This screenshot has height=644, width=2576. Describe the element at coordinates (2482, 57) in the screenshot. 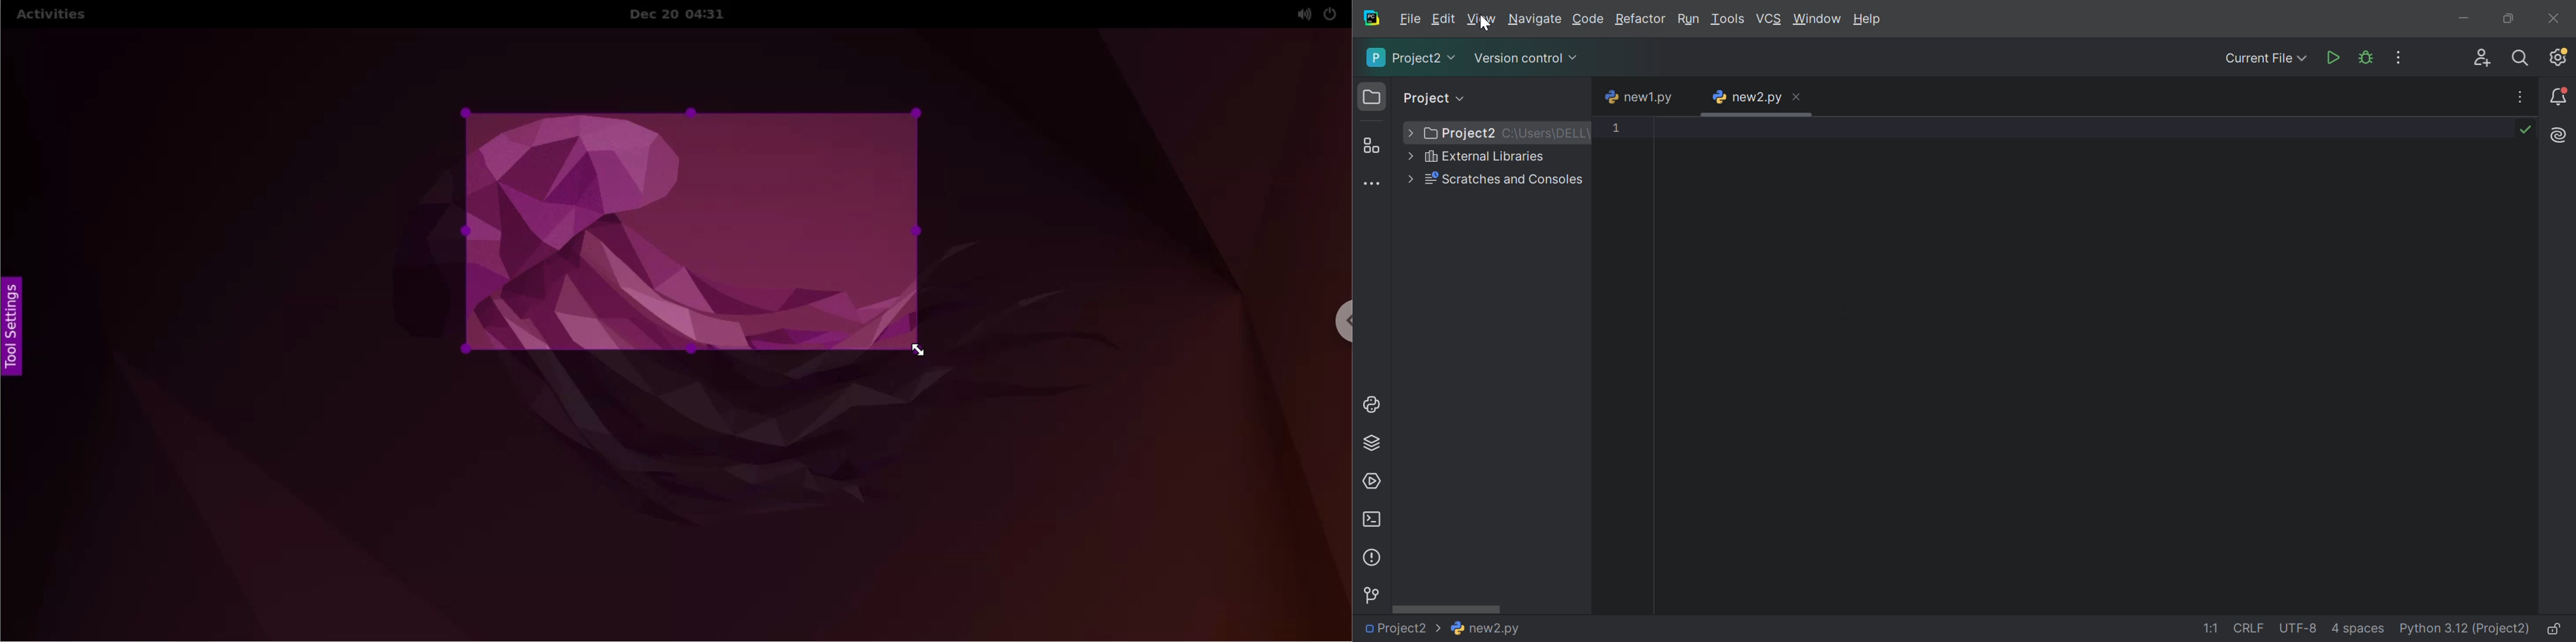

I see `Code With Me` at that location.